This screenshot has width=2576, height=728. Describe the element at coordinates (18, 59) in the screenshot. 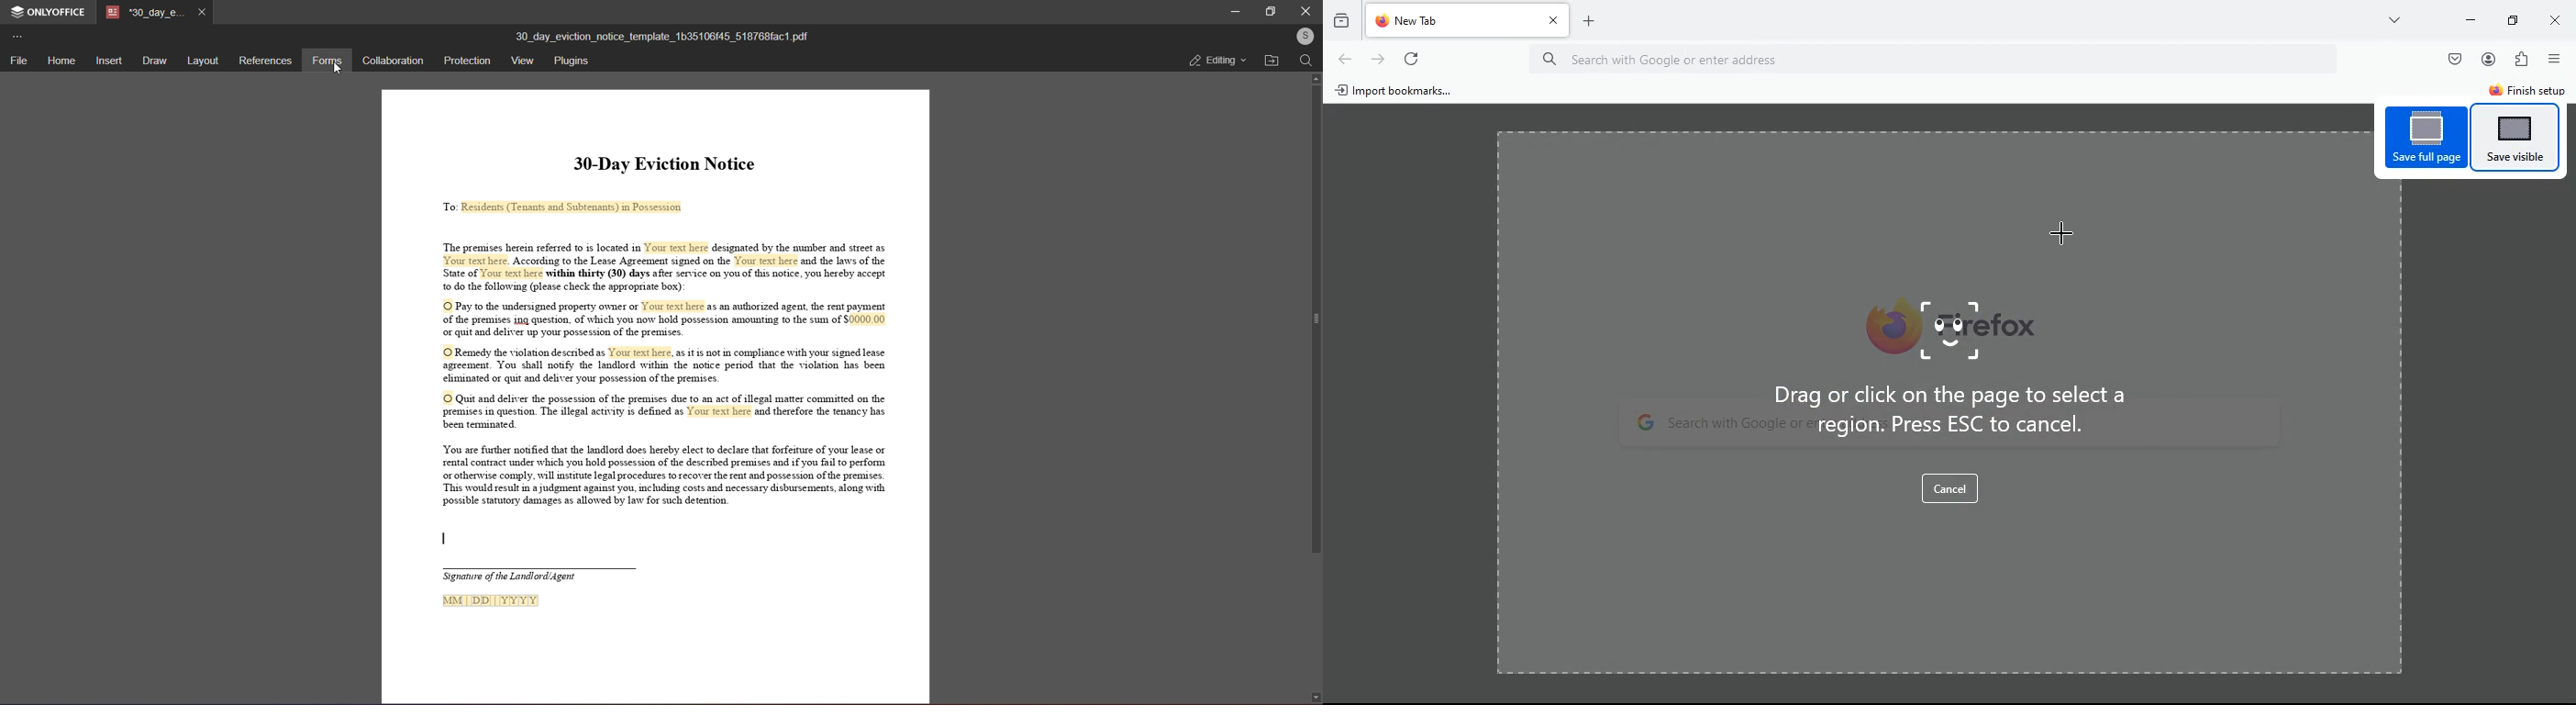

I see `file` at that location.